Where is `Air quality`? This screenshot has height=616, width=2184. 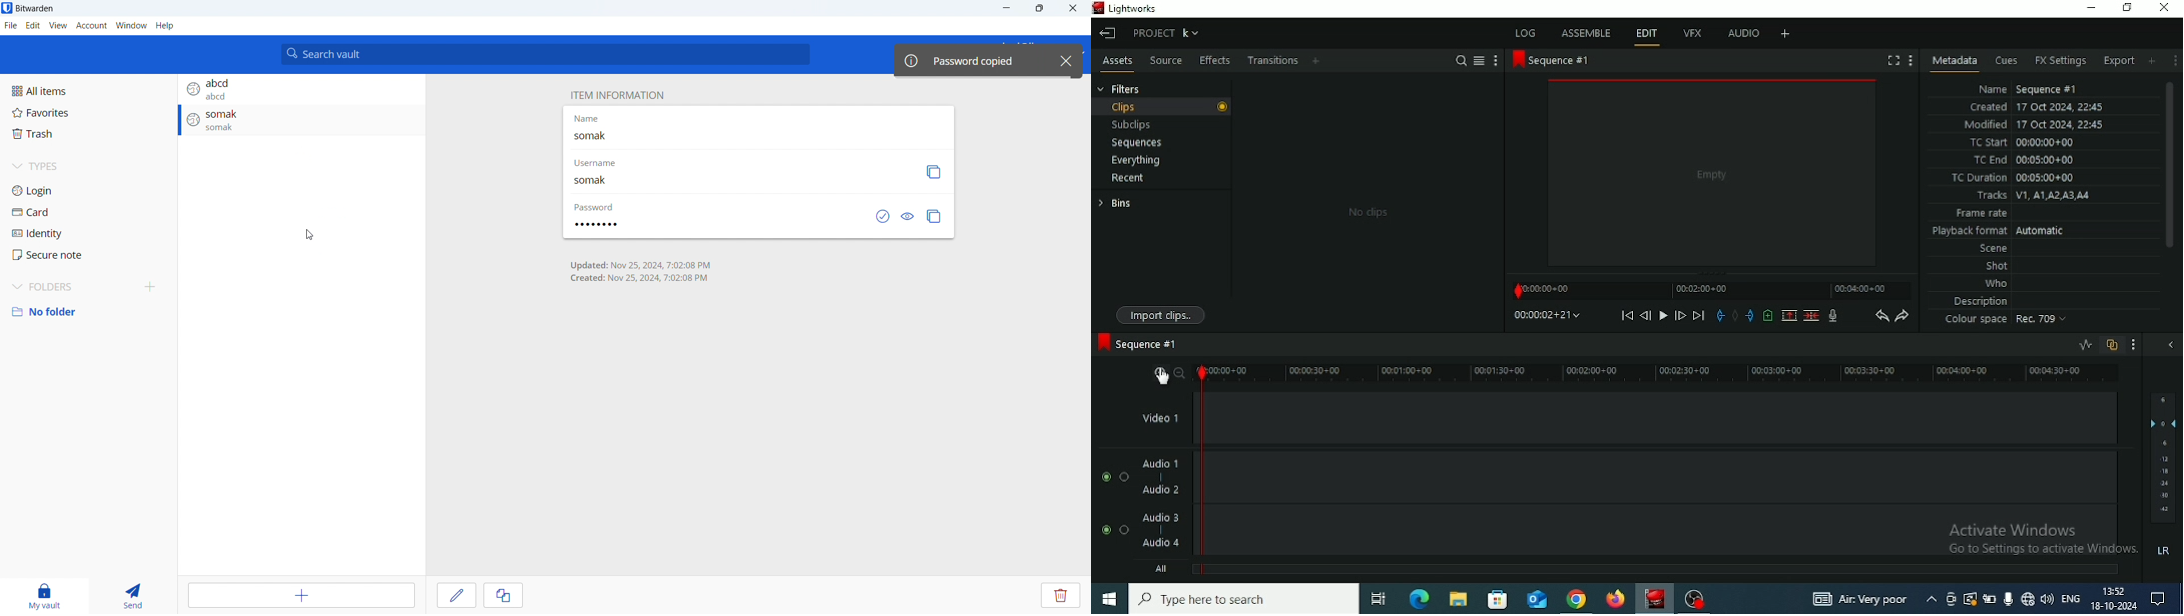
Air quality is located at coordinates (1860, 600).